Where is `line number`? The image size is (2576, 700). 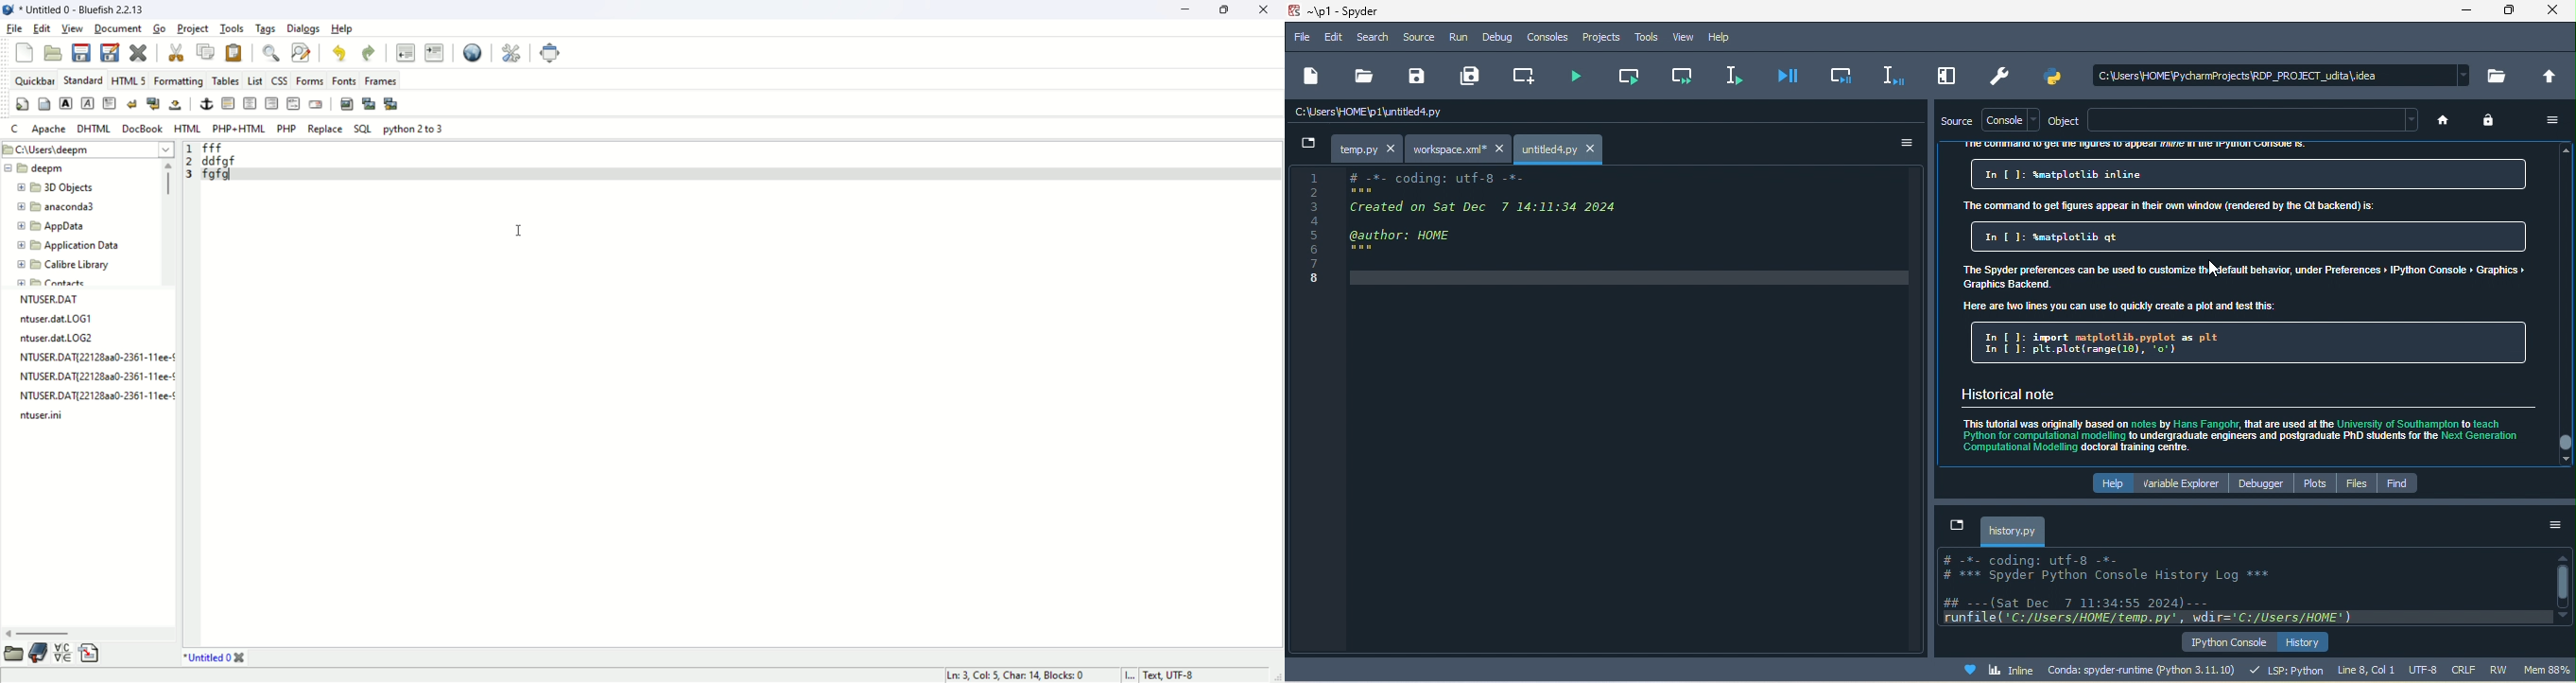
line number is located at coordinates (189, 164).